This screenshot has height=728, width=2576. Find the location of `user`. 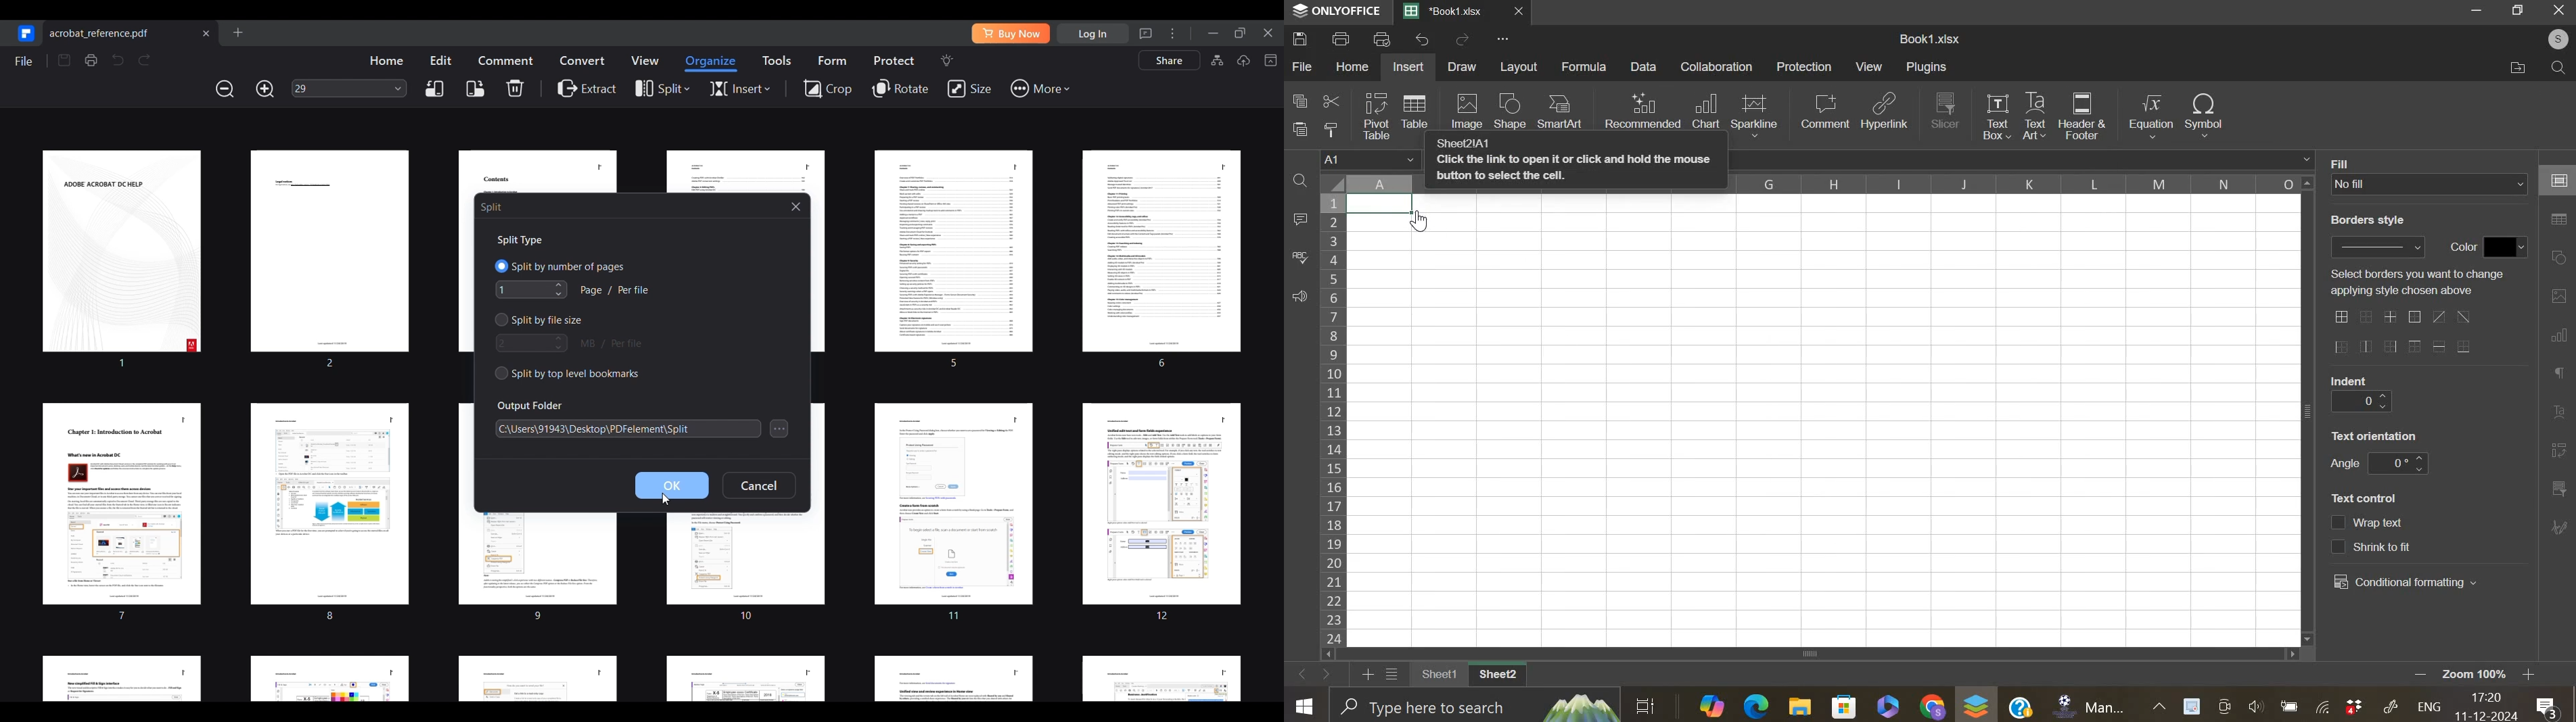

user is located at coordinates (2552, 39).